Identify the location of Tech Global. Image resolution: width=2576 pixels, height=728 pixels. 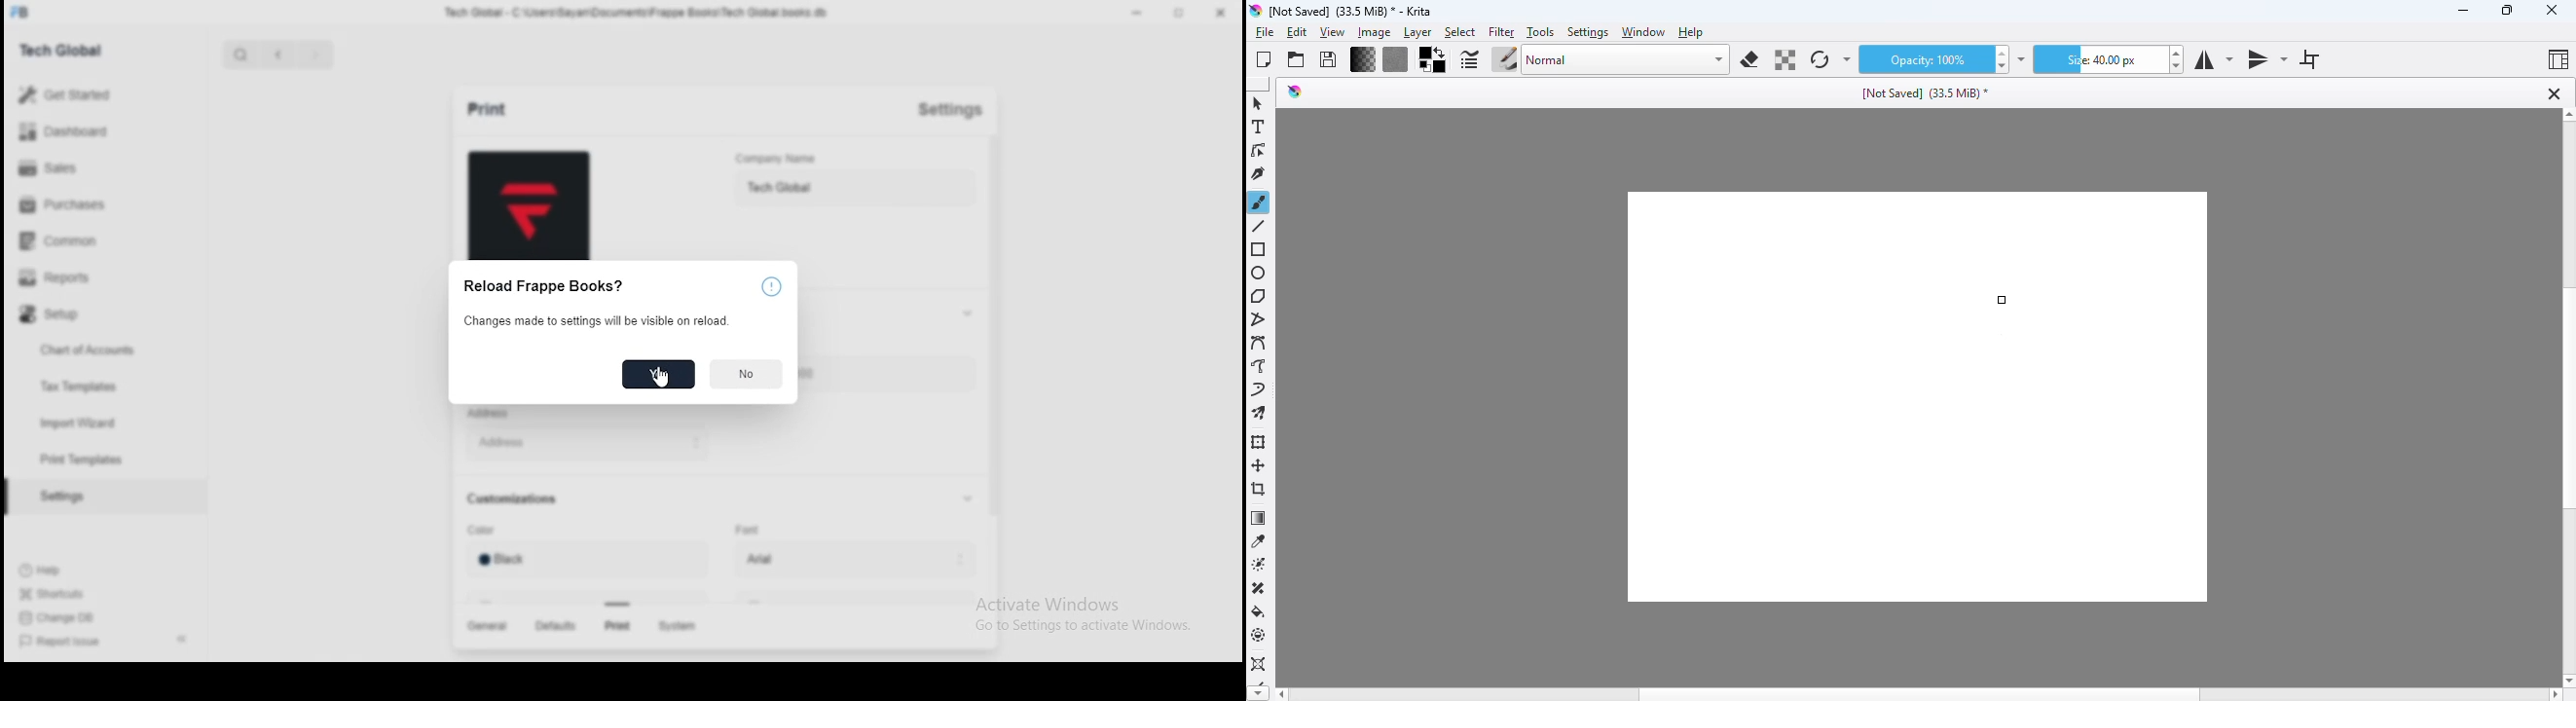
(83, 49).